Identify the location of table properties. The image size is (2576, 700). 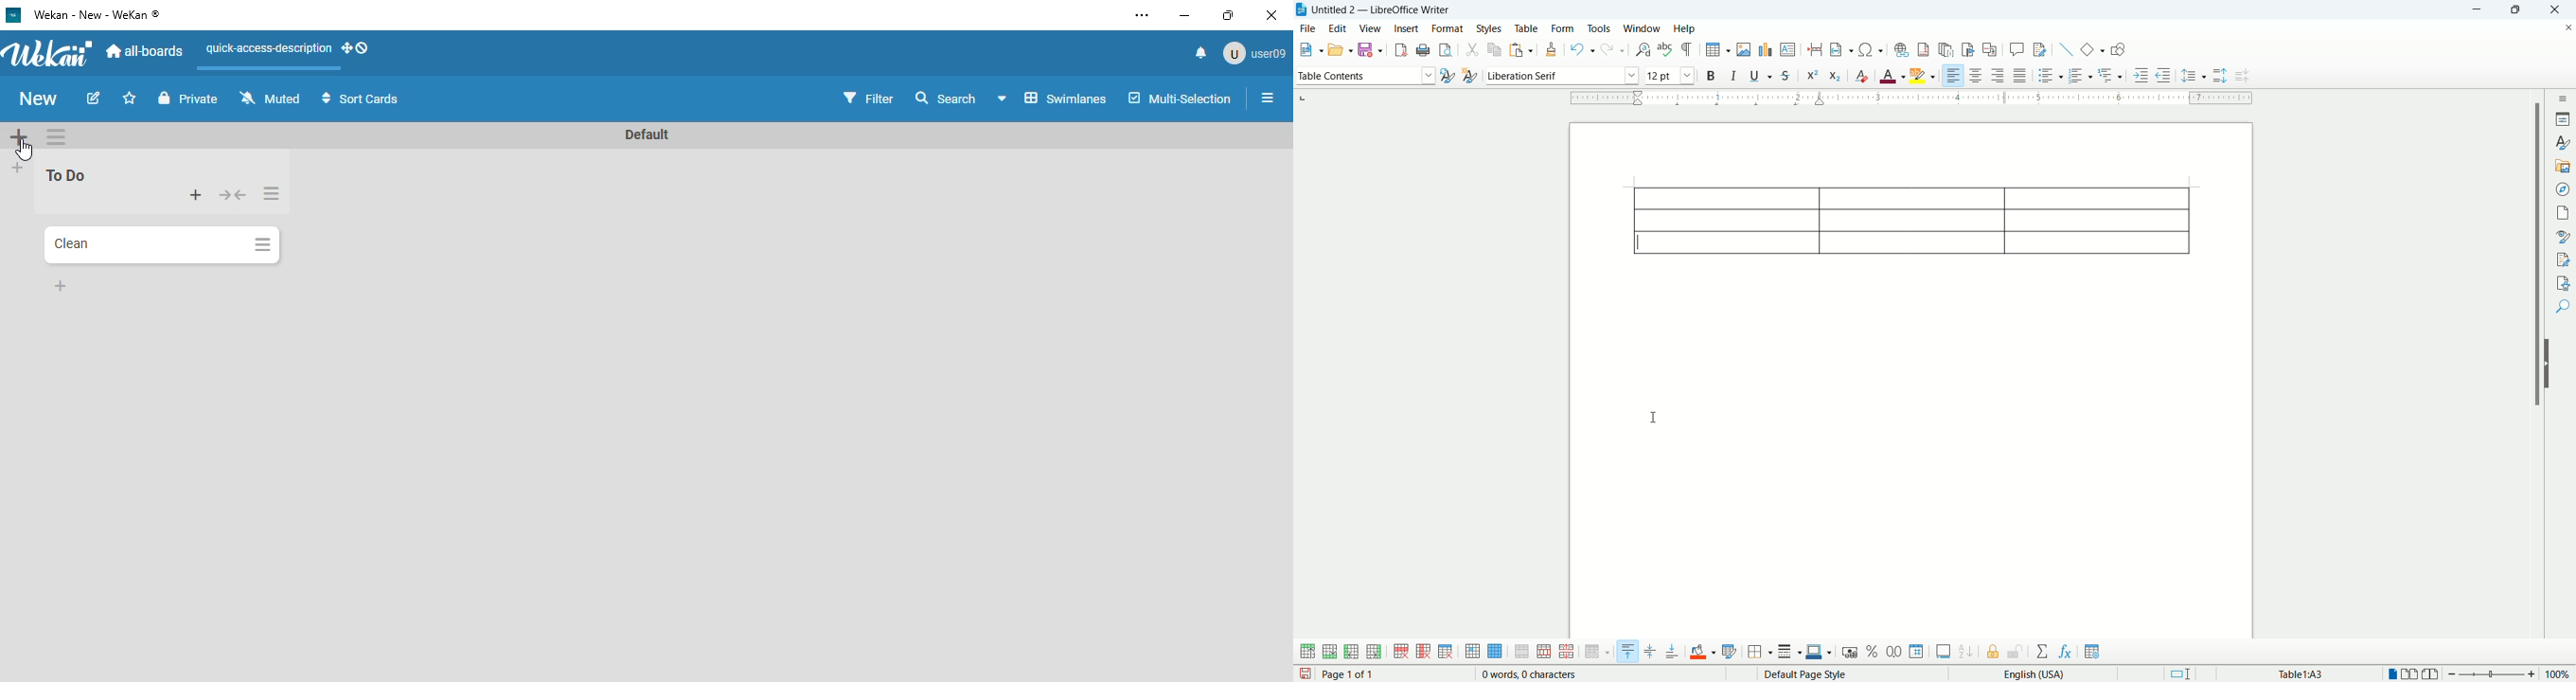
(2091, 651).